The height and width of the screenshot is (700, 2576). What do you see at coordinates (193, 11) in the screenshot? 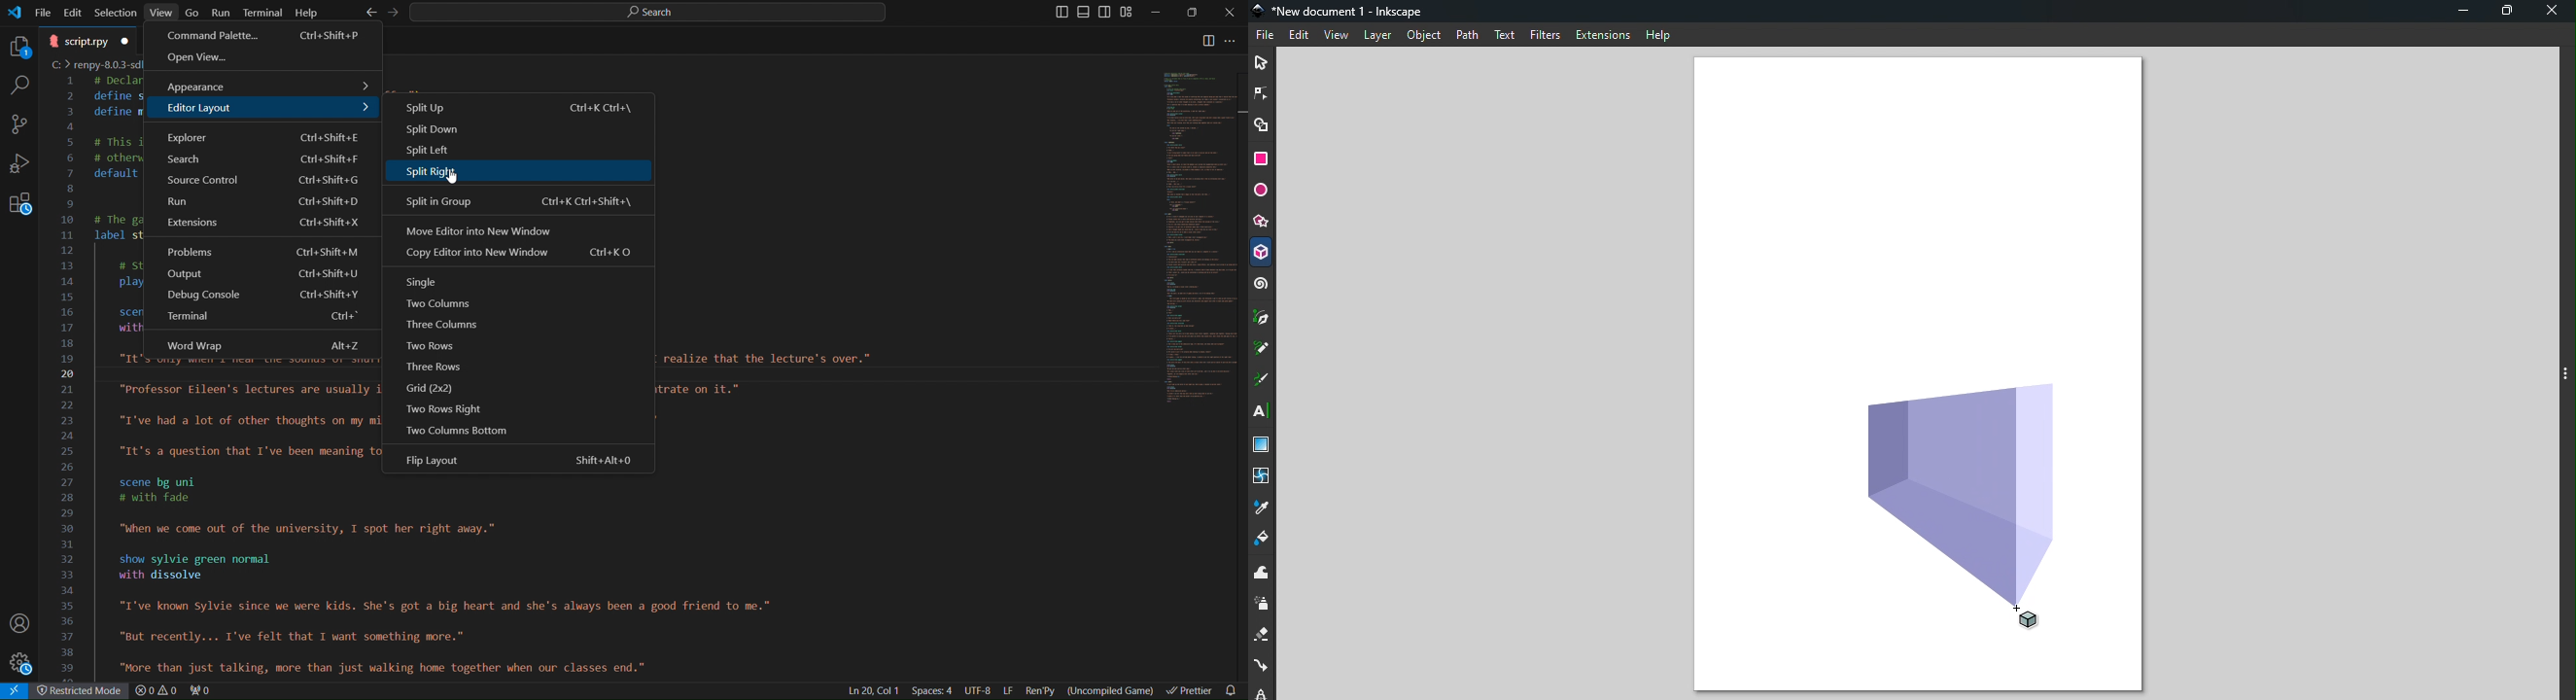
I see `Go` at bounding box center [193, 11].